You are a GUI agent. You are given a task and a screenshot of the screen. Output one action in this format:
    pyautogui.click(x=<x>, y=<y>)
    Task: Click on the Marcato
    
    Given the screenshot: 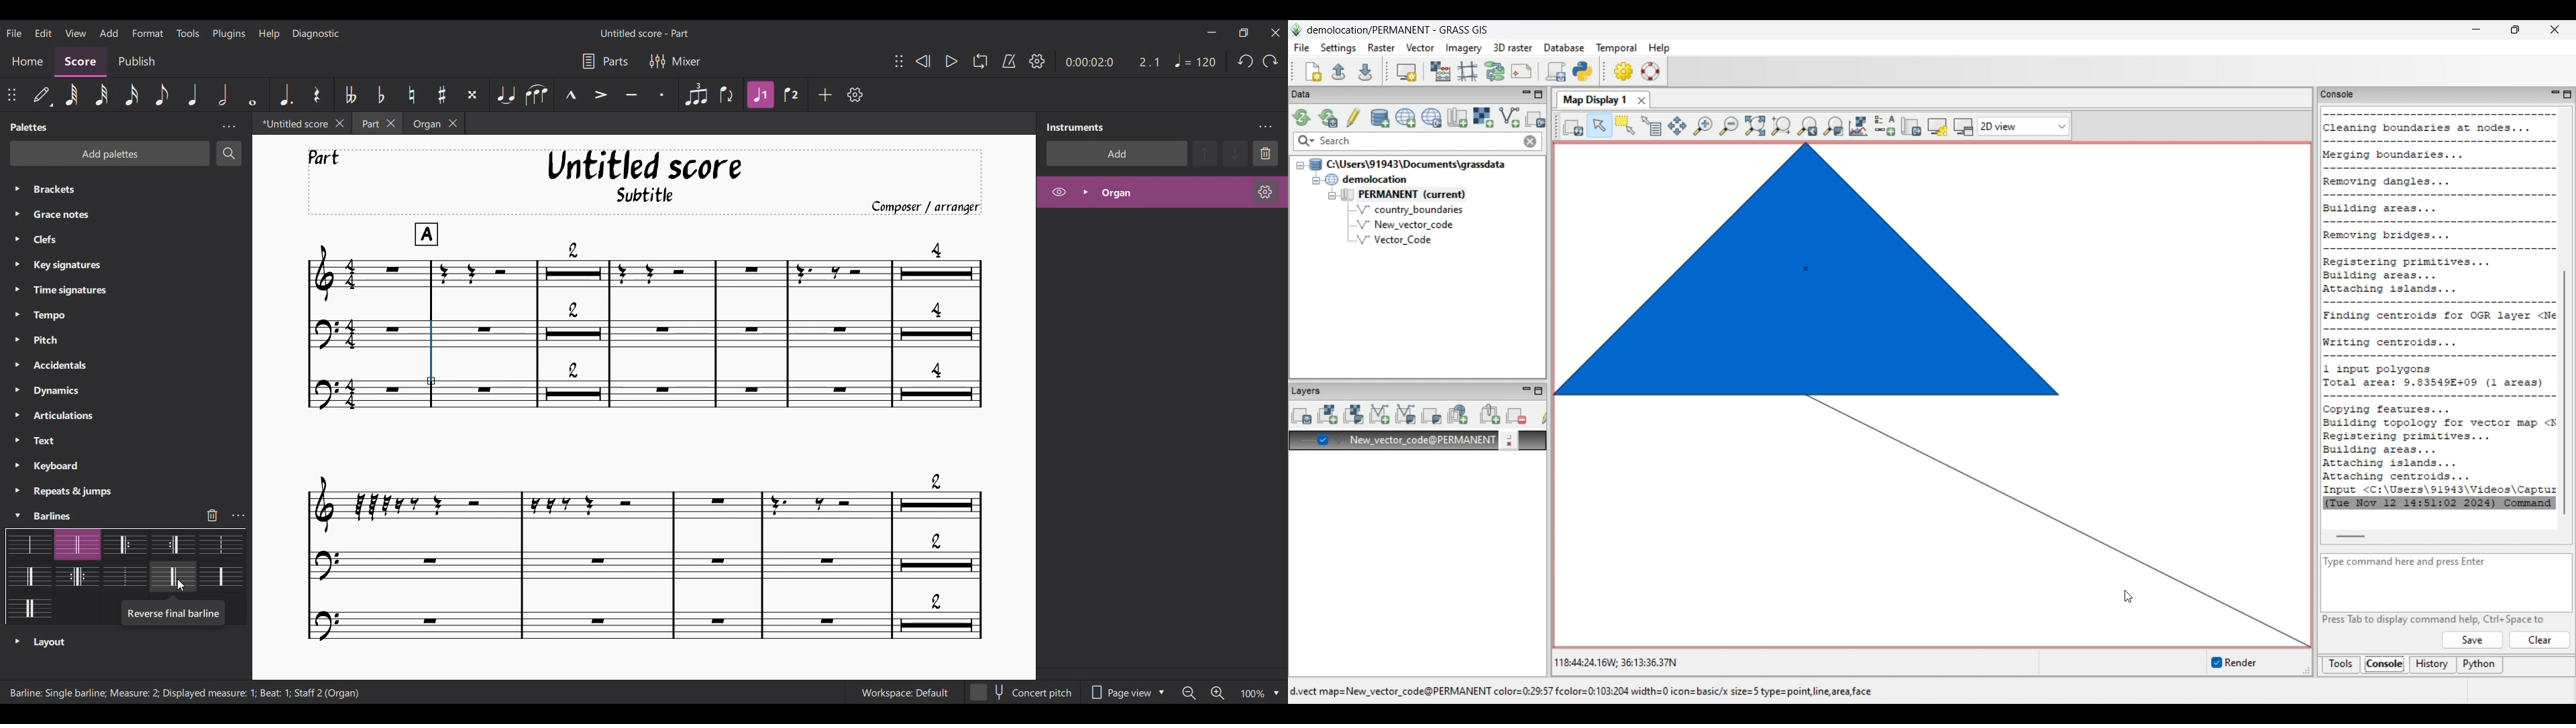 What is the action you would take?
    pyautogui.click(x=571, y=95)
    